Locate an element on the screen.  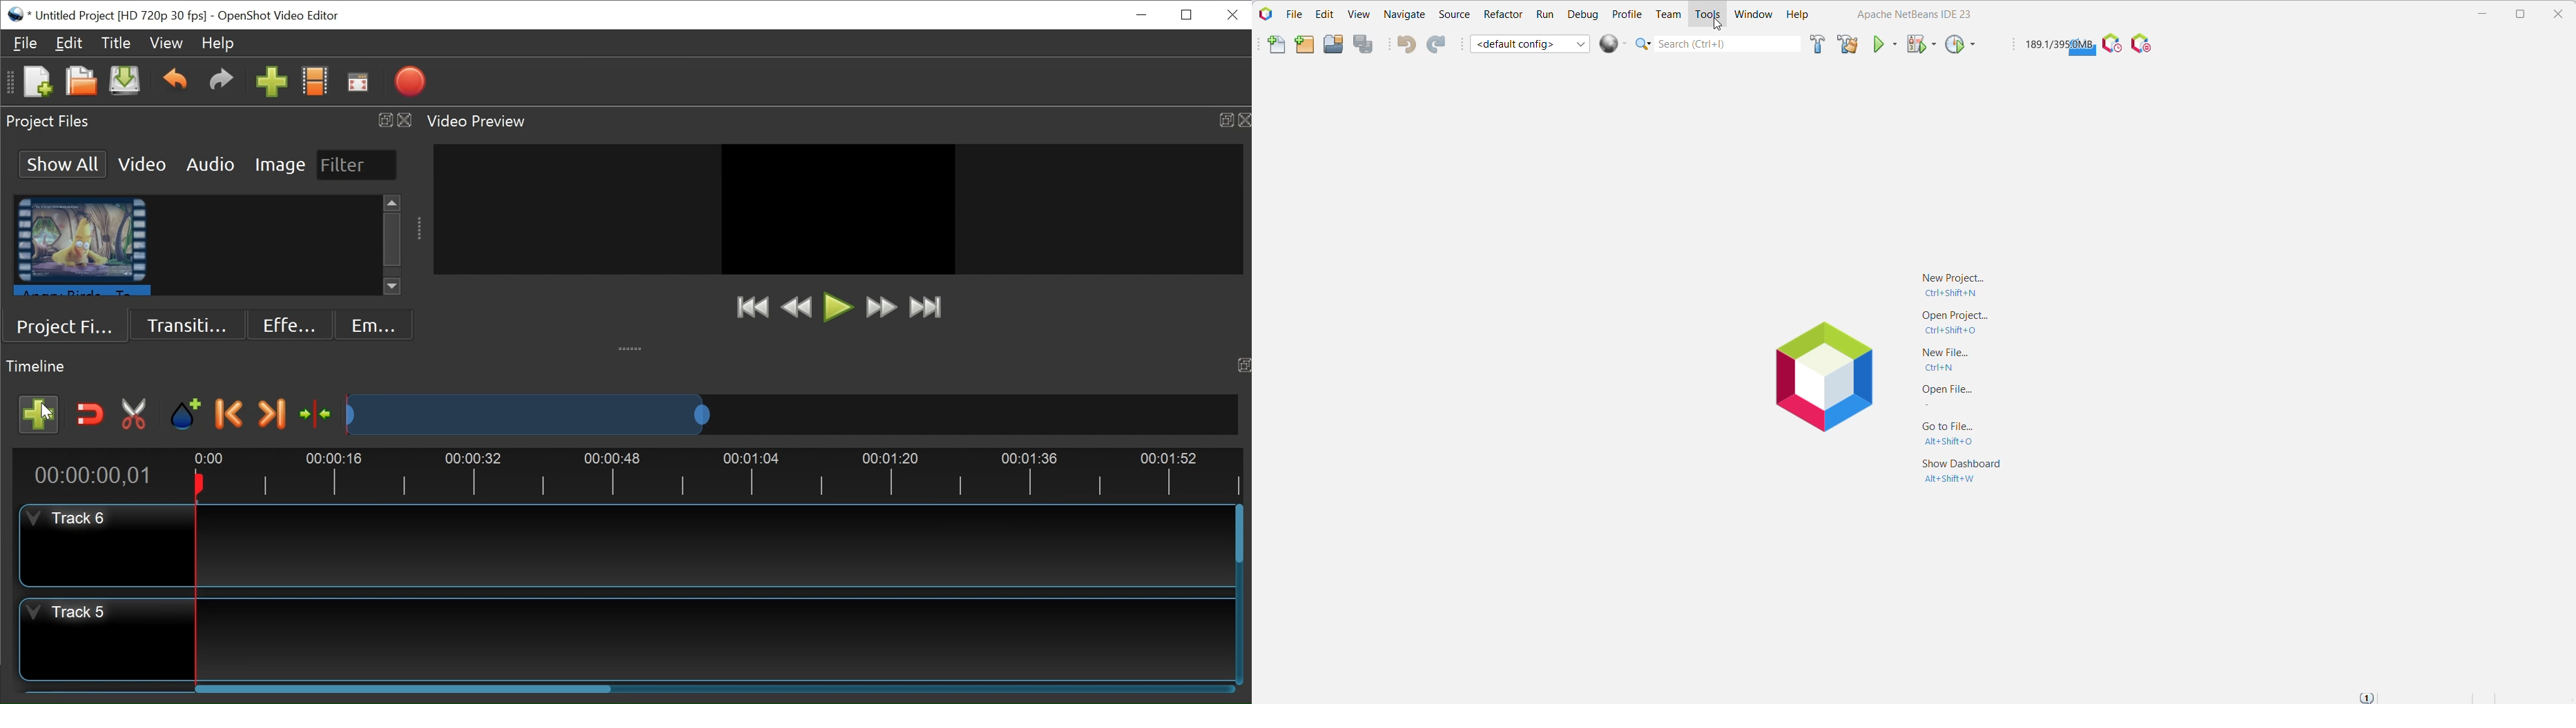
Debug is located at coordinates (1582, 14).